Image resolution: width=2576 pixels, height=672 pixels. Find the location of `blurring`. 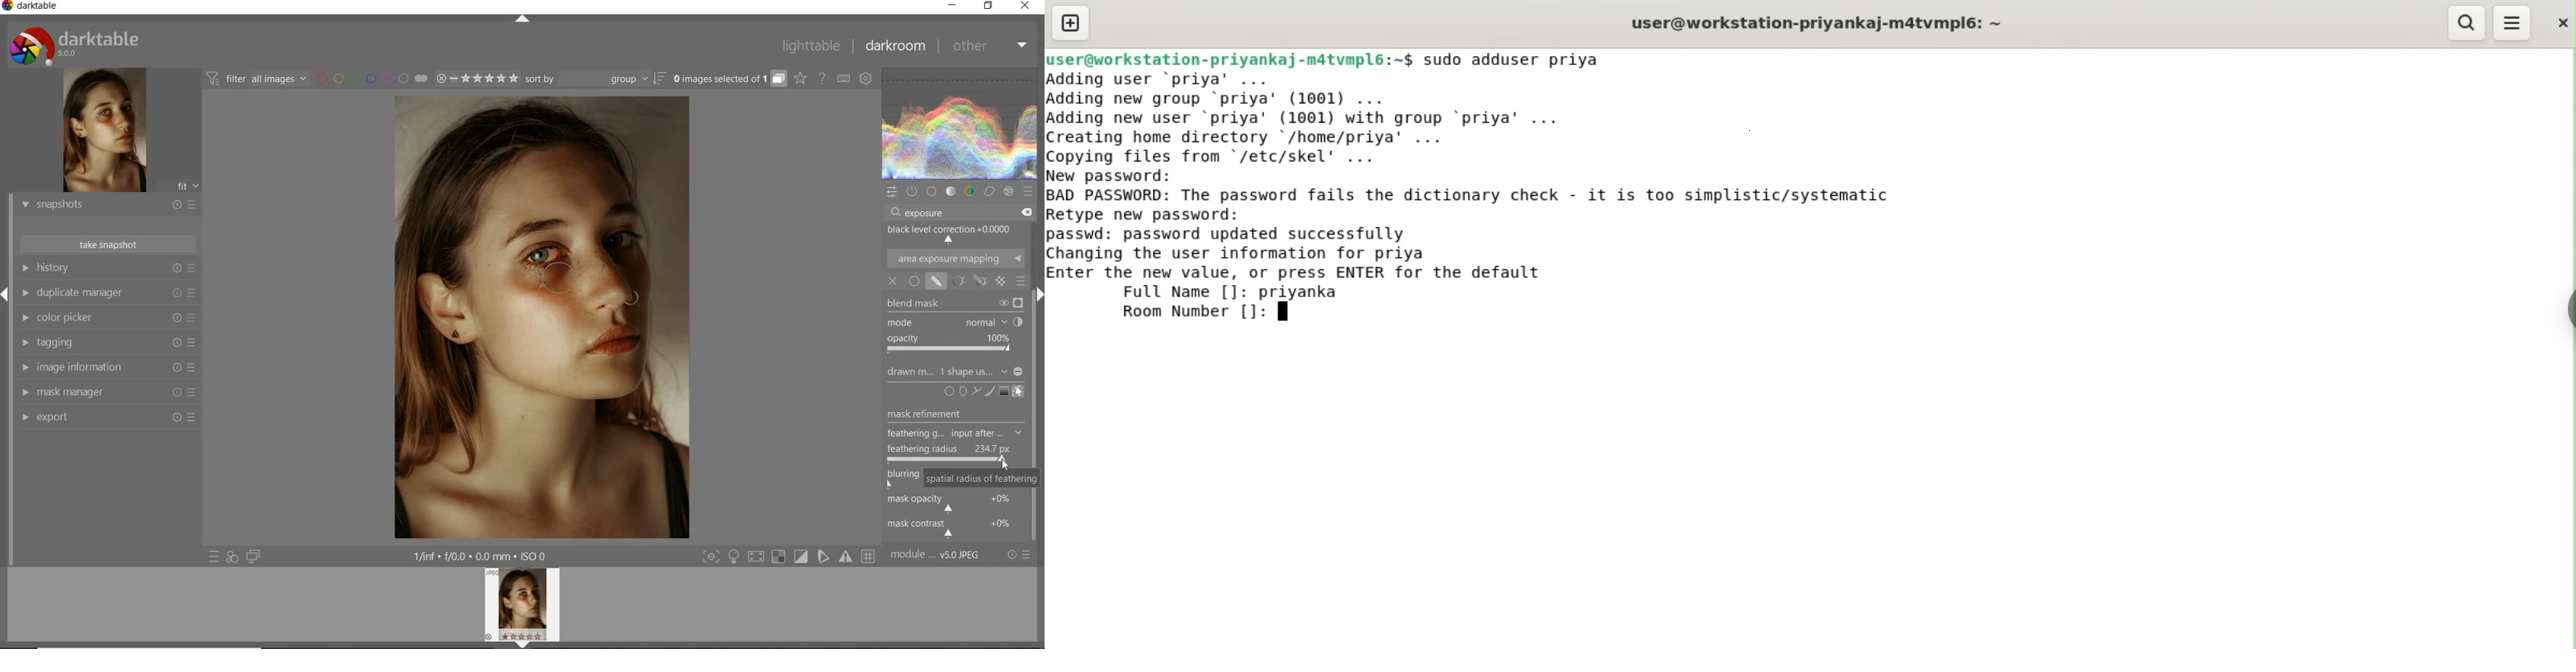

blurring is located at coordinates (902, 477).